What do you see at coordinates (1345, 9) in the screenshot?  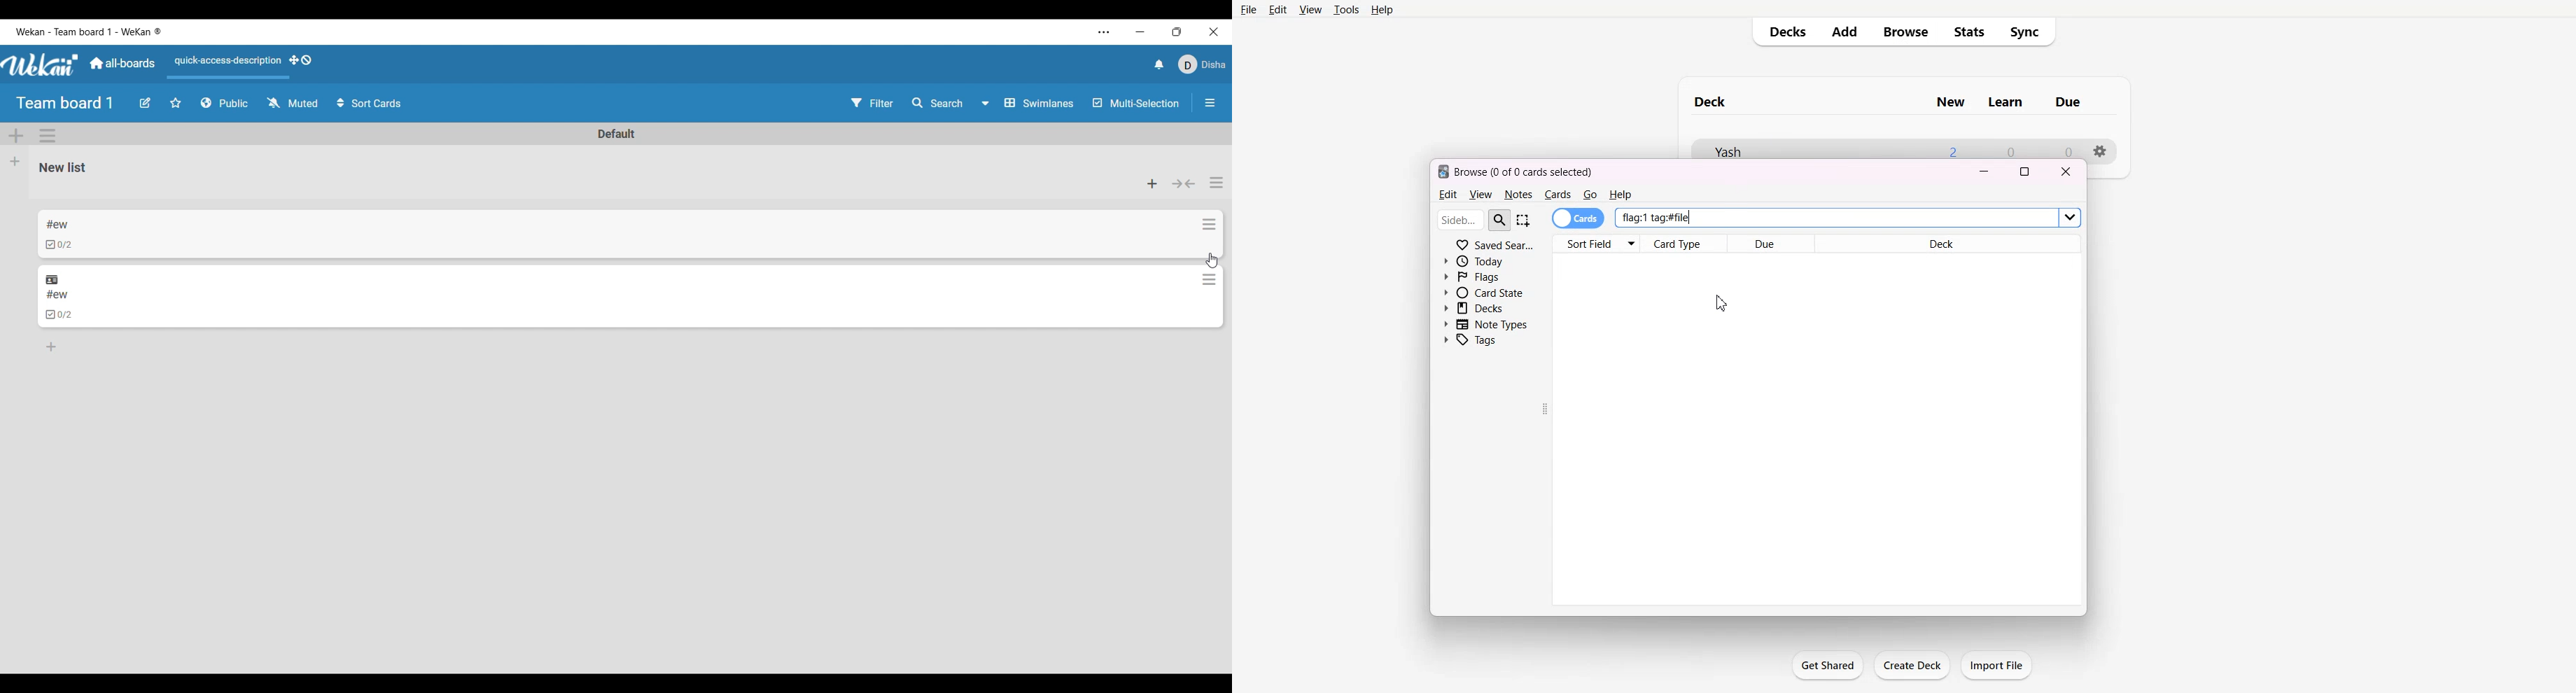 I see `Tools` at bounding box center [1345, 9].